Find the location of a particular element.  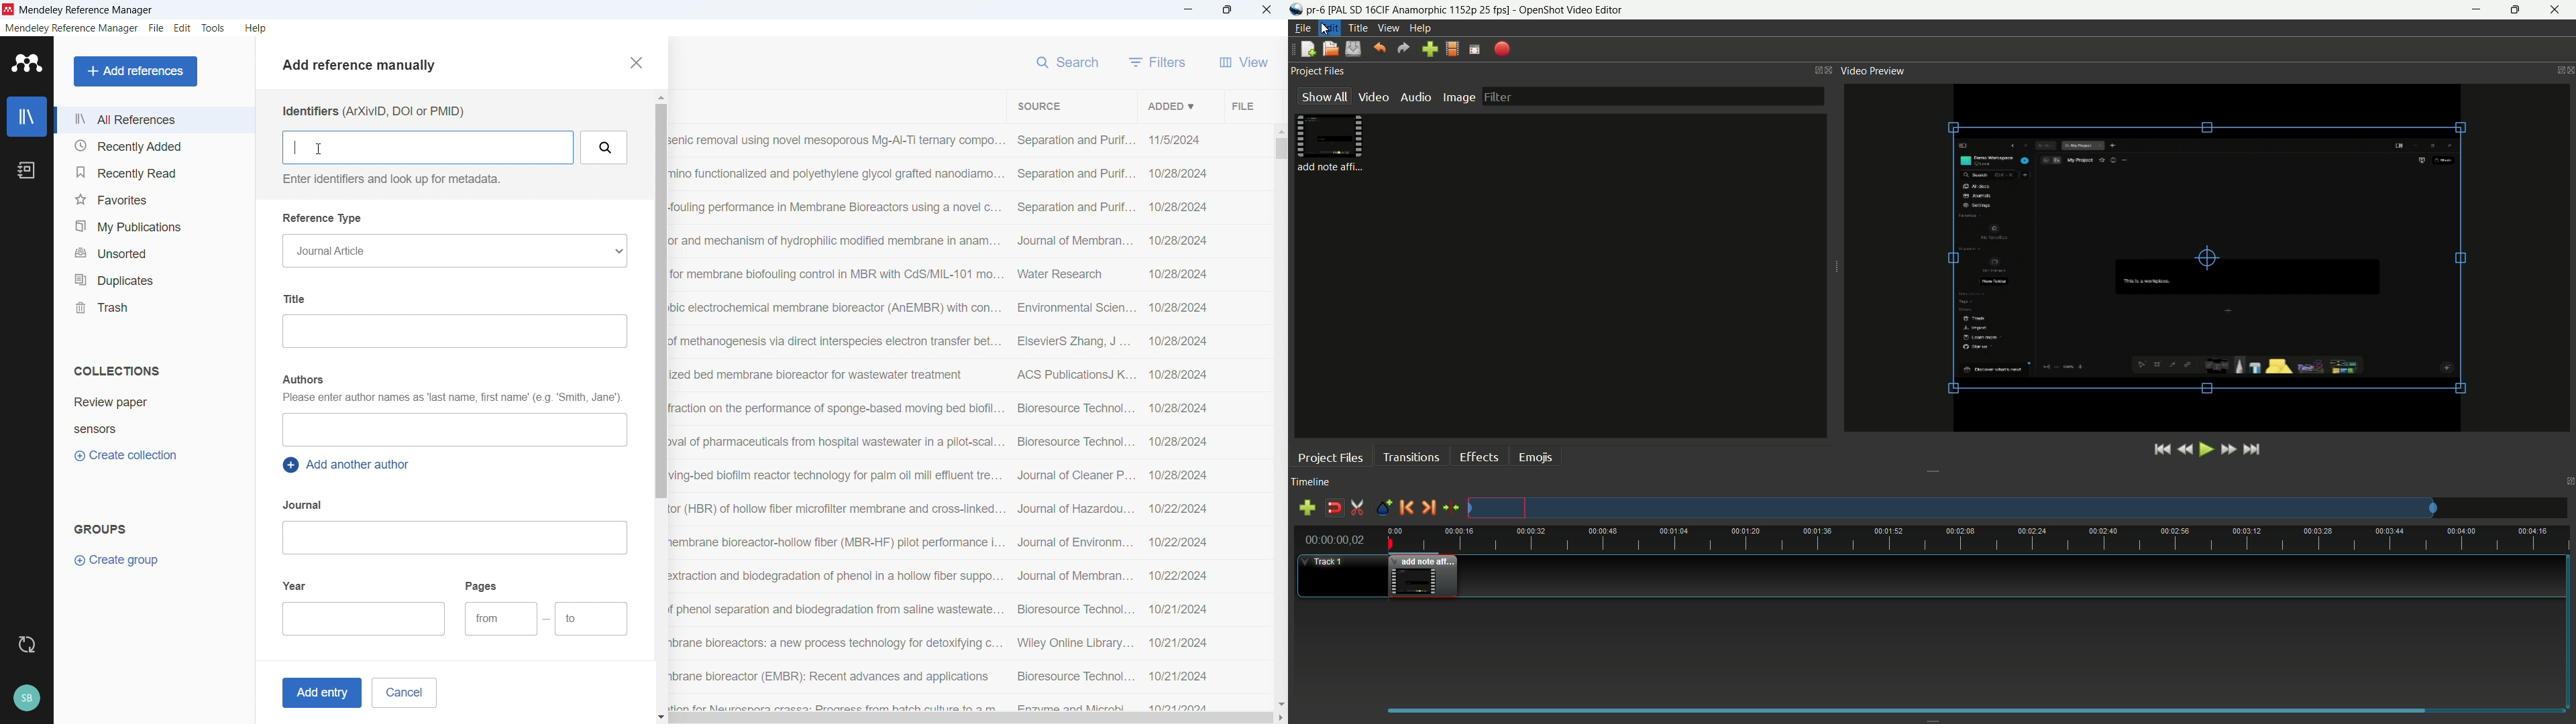

Recently read  is located at coordinates (152, 172).